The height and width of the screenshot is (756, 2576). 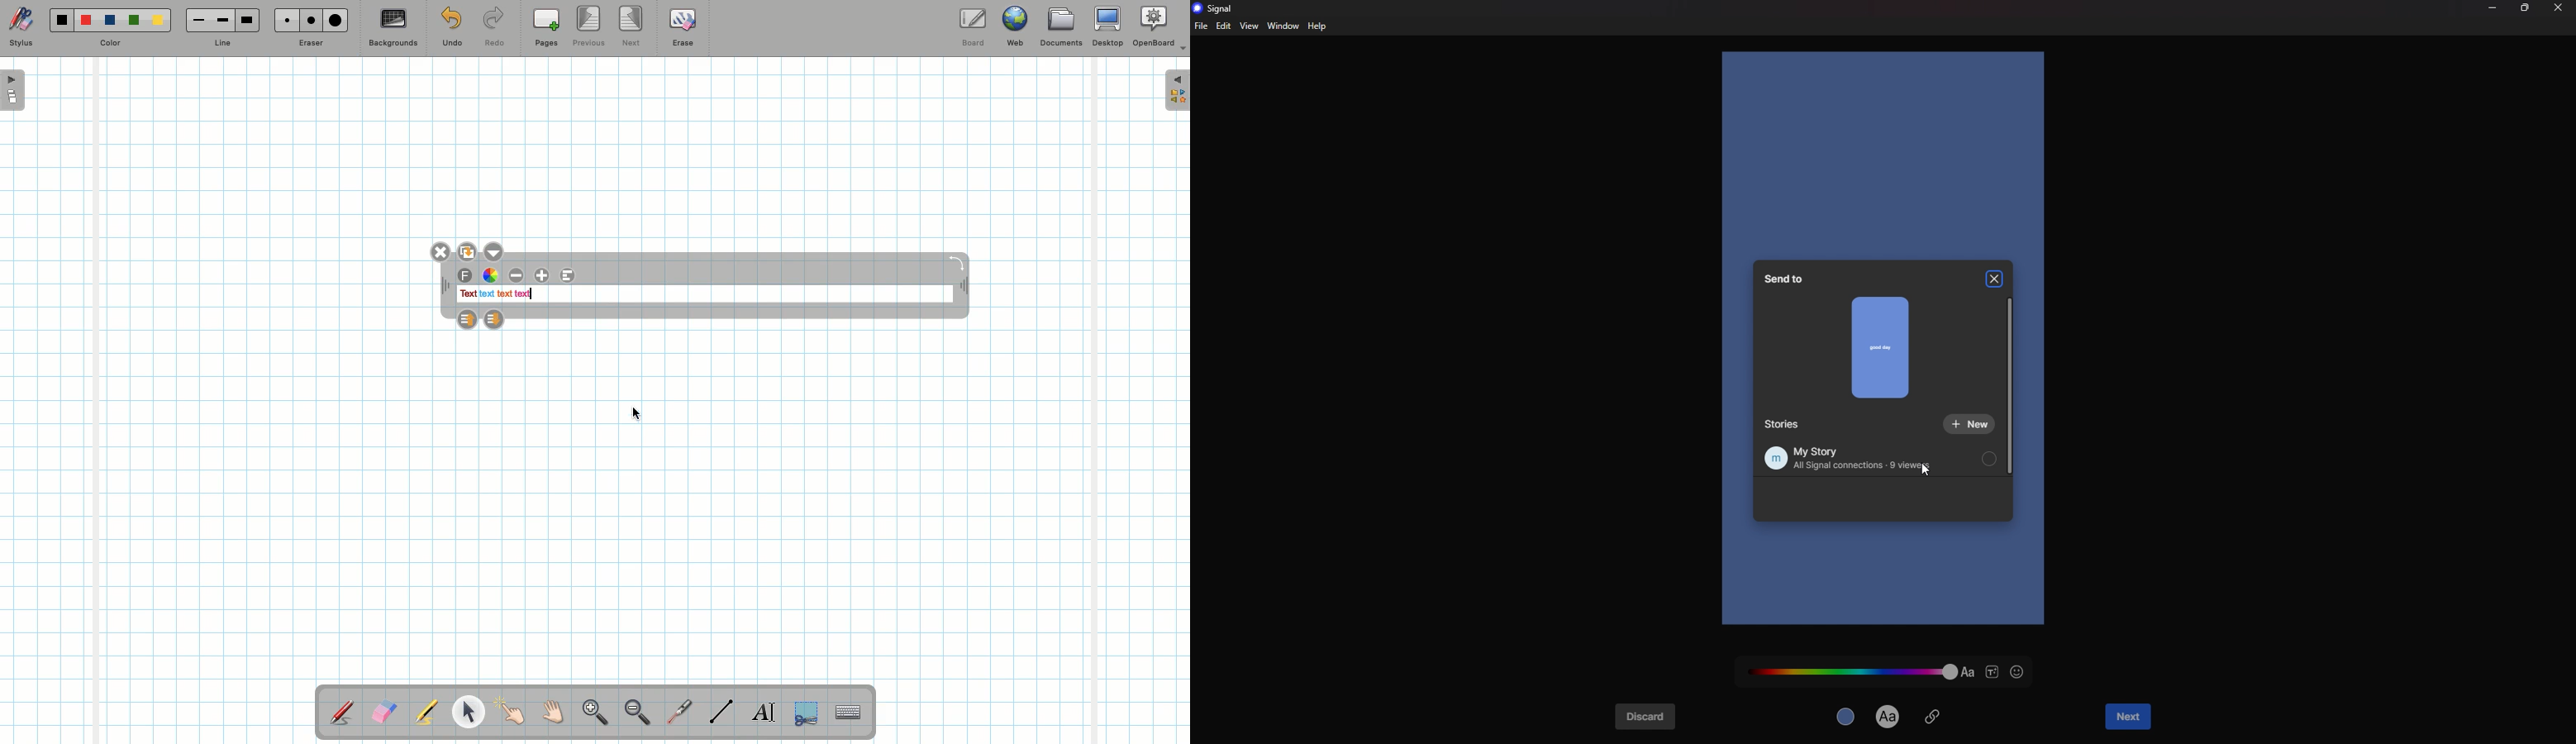 I want to click on Selection, so click(x=804, y=711).